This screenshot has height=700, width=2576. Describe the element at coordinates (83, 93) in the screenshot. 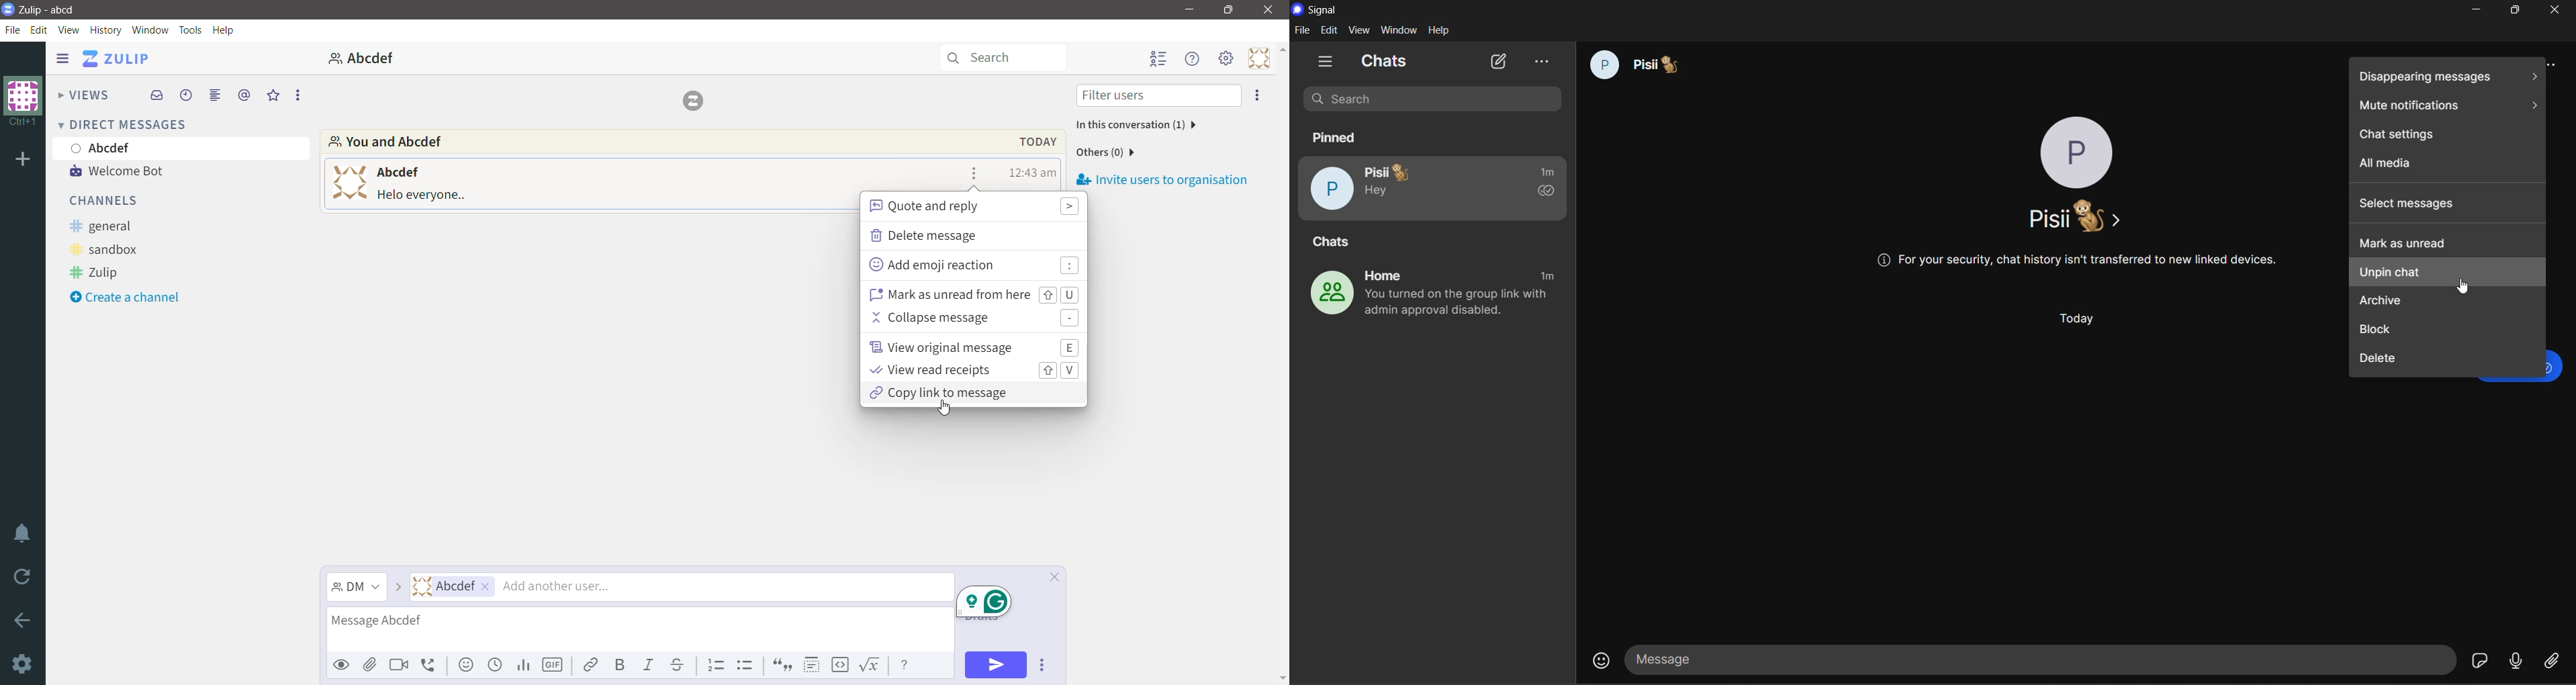

I see `Views` at that location.